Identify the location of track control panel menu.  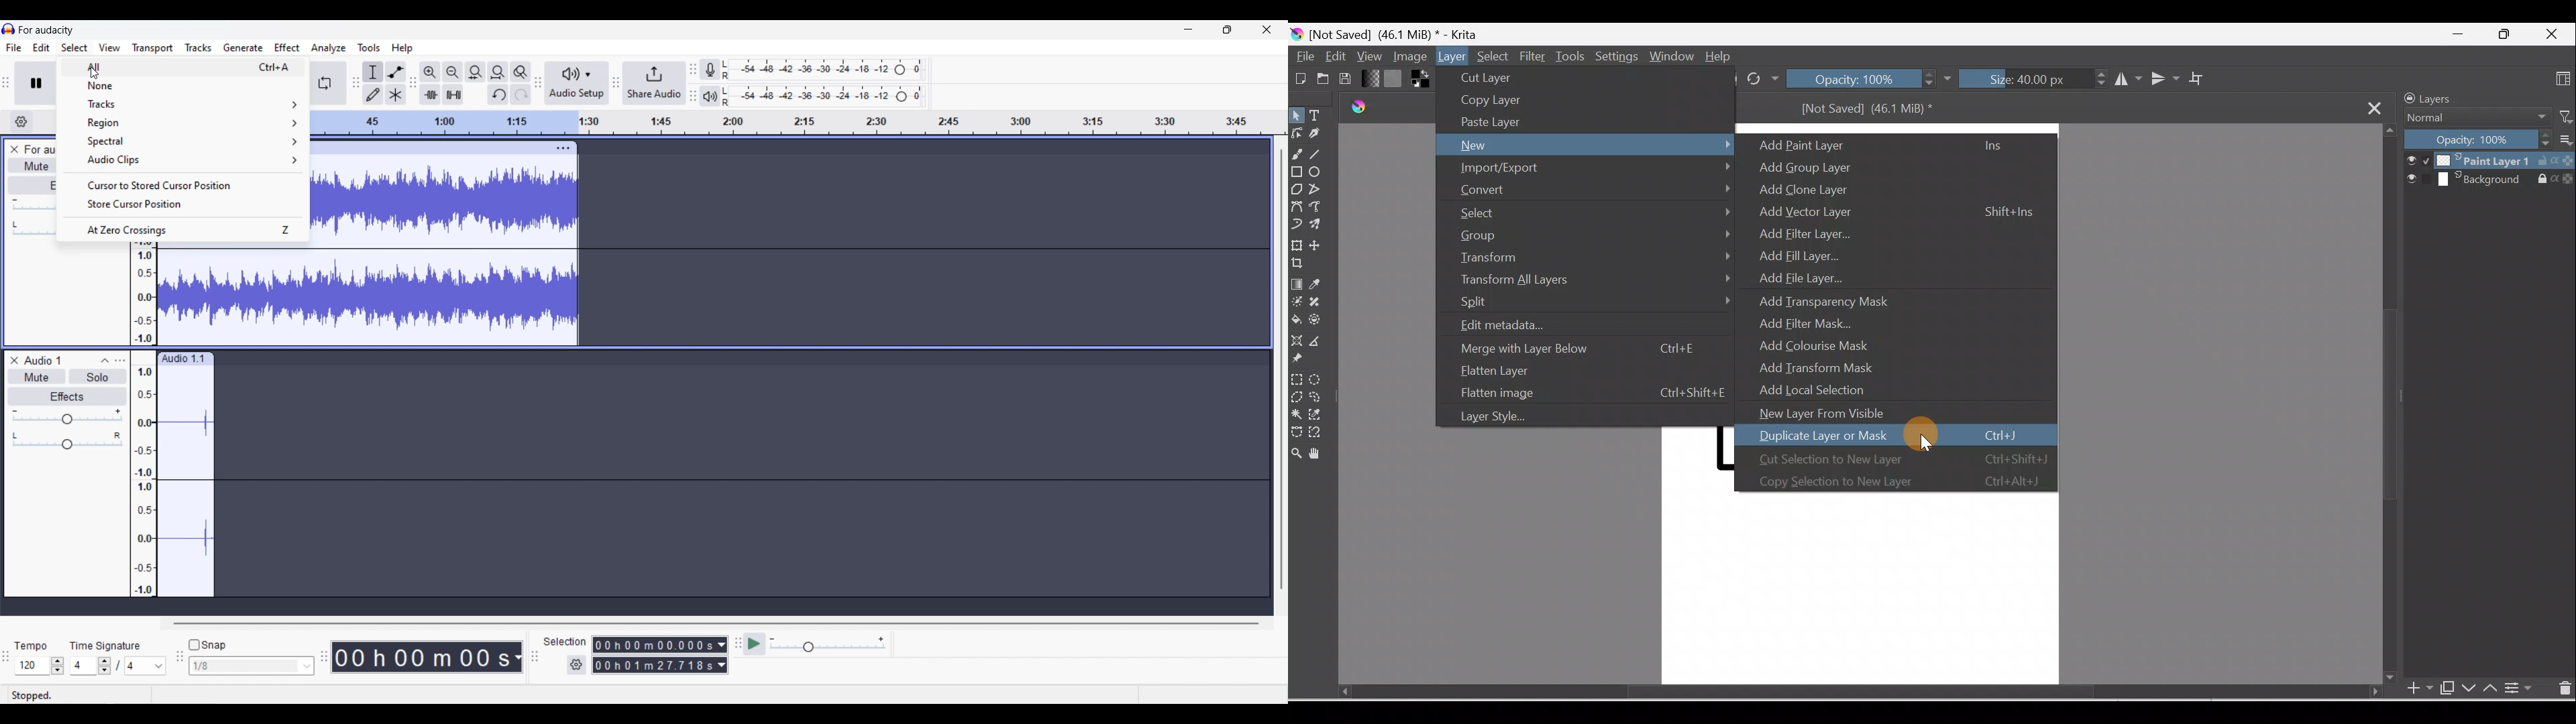
(121, 361).